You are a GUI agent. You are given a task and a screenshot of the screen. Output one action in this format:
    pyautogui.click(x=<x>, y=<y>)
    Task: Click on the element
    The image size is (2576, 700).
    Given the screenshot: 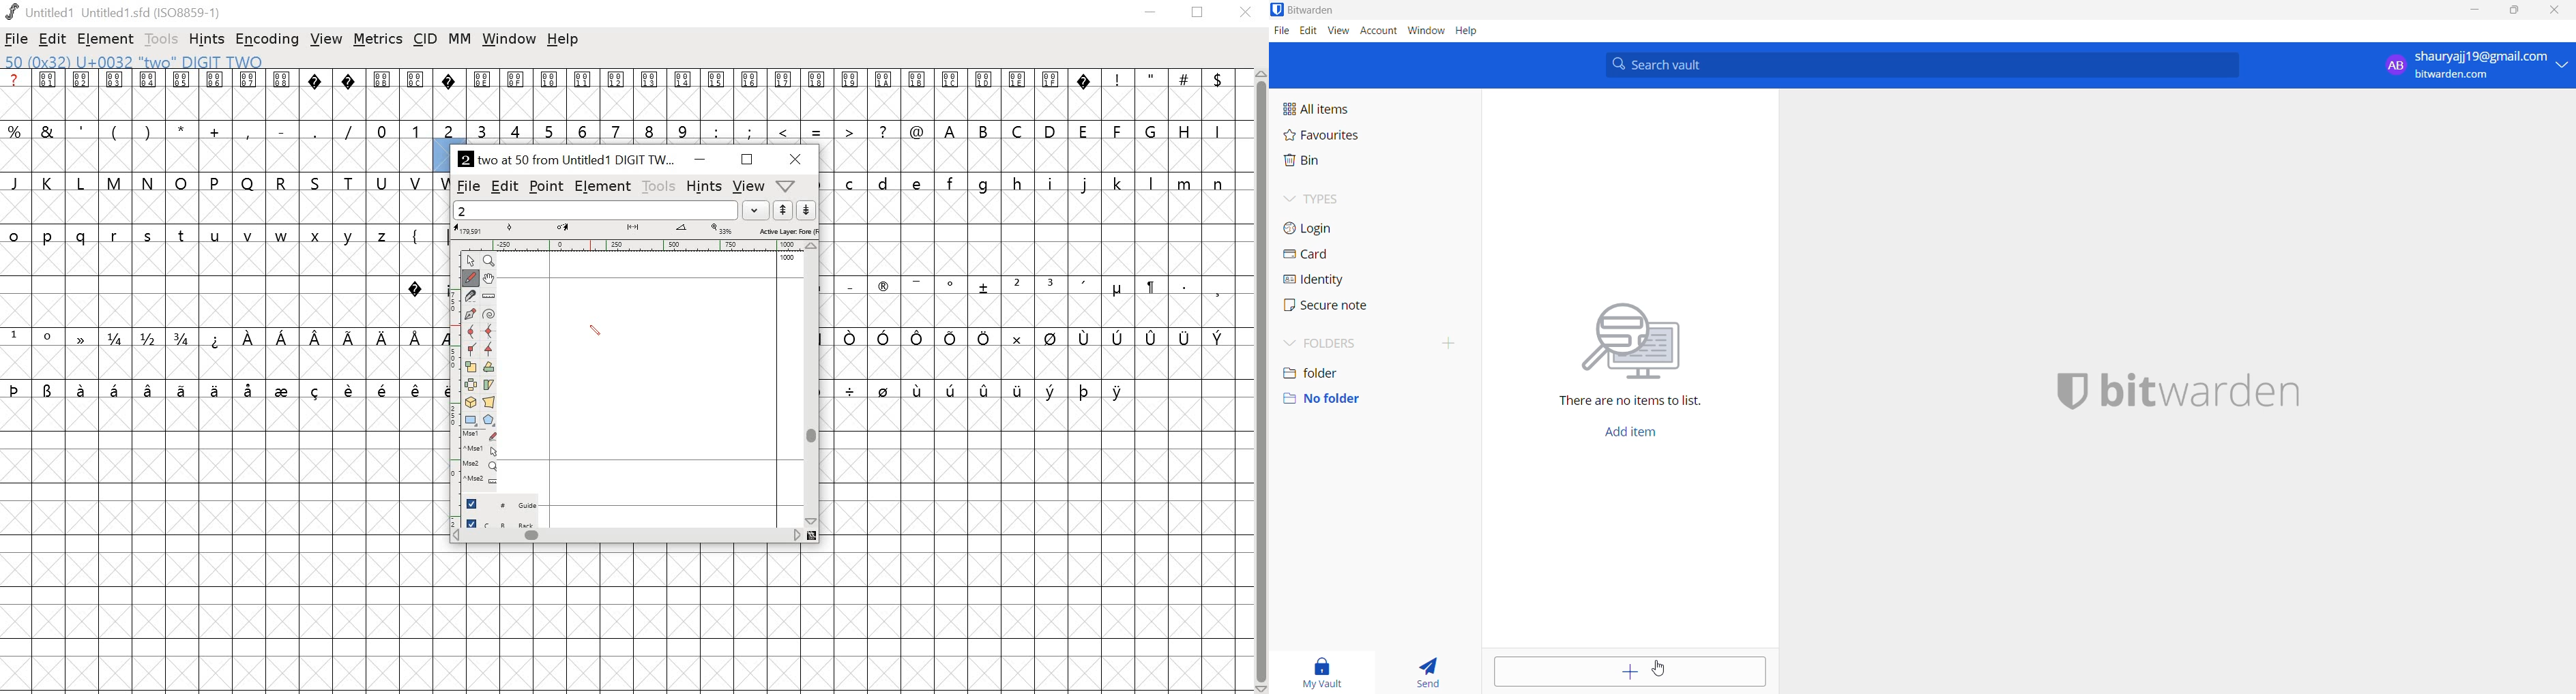 What is the action you would take?
    pyautogui.click(x=605, y=186)
    